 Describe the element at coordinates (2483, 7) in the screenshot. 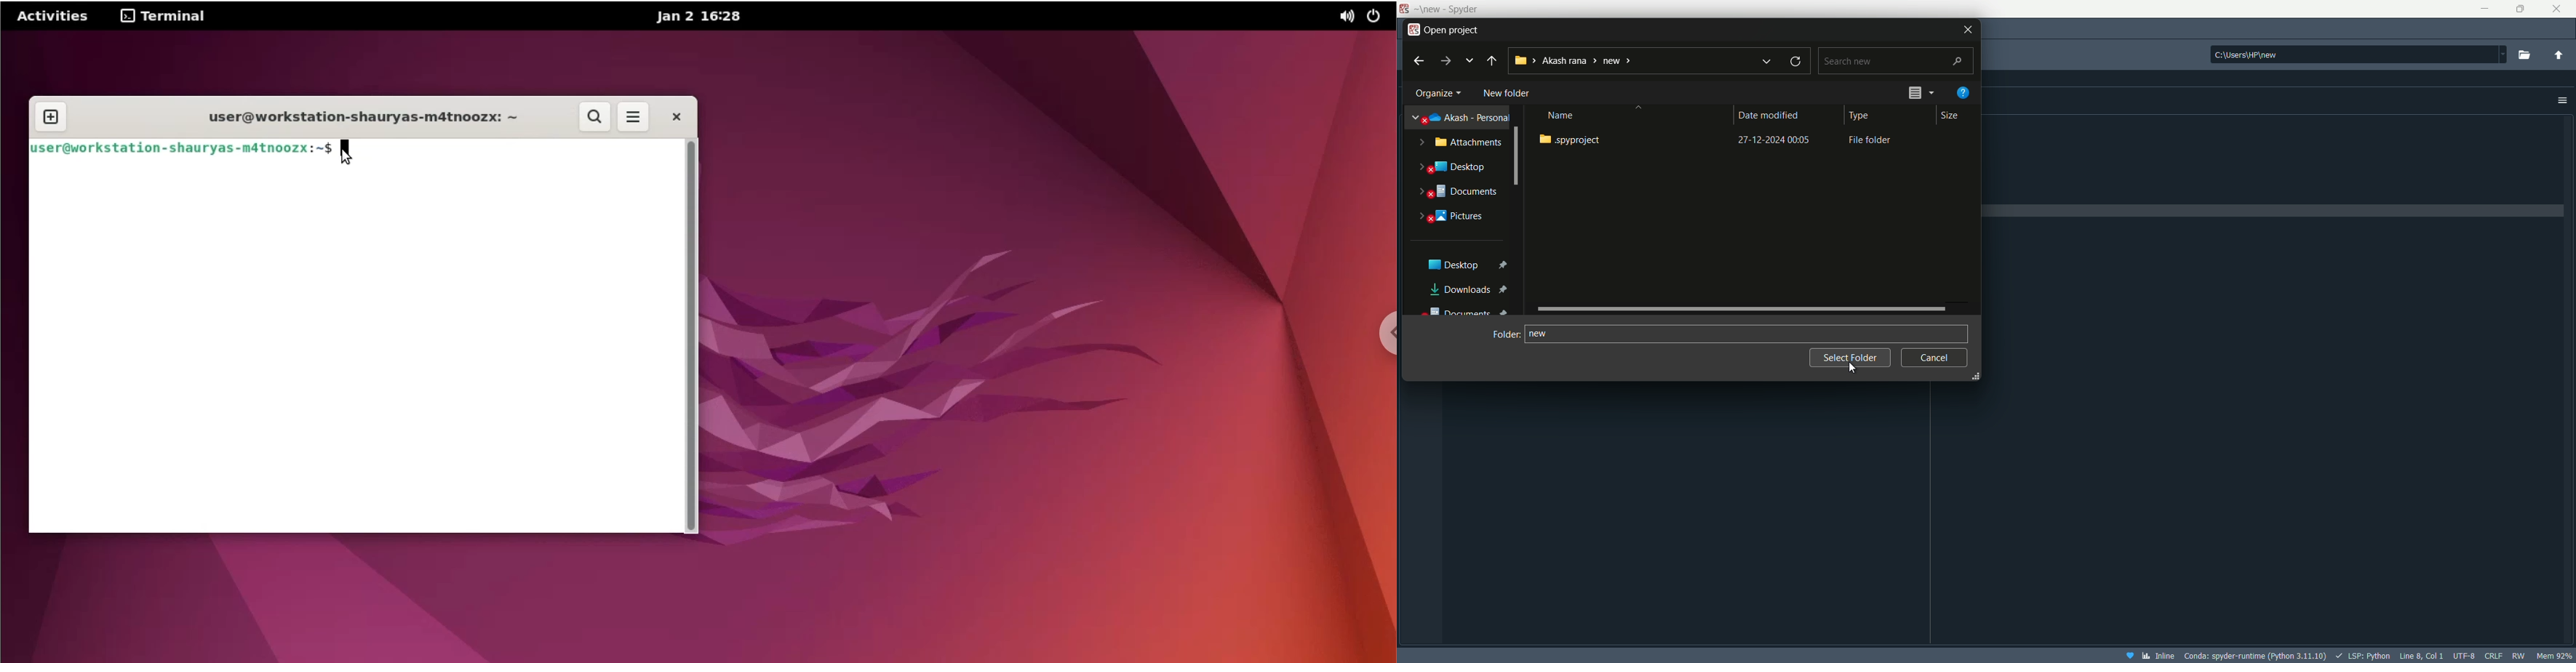

I see `minimize` at that location.